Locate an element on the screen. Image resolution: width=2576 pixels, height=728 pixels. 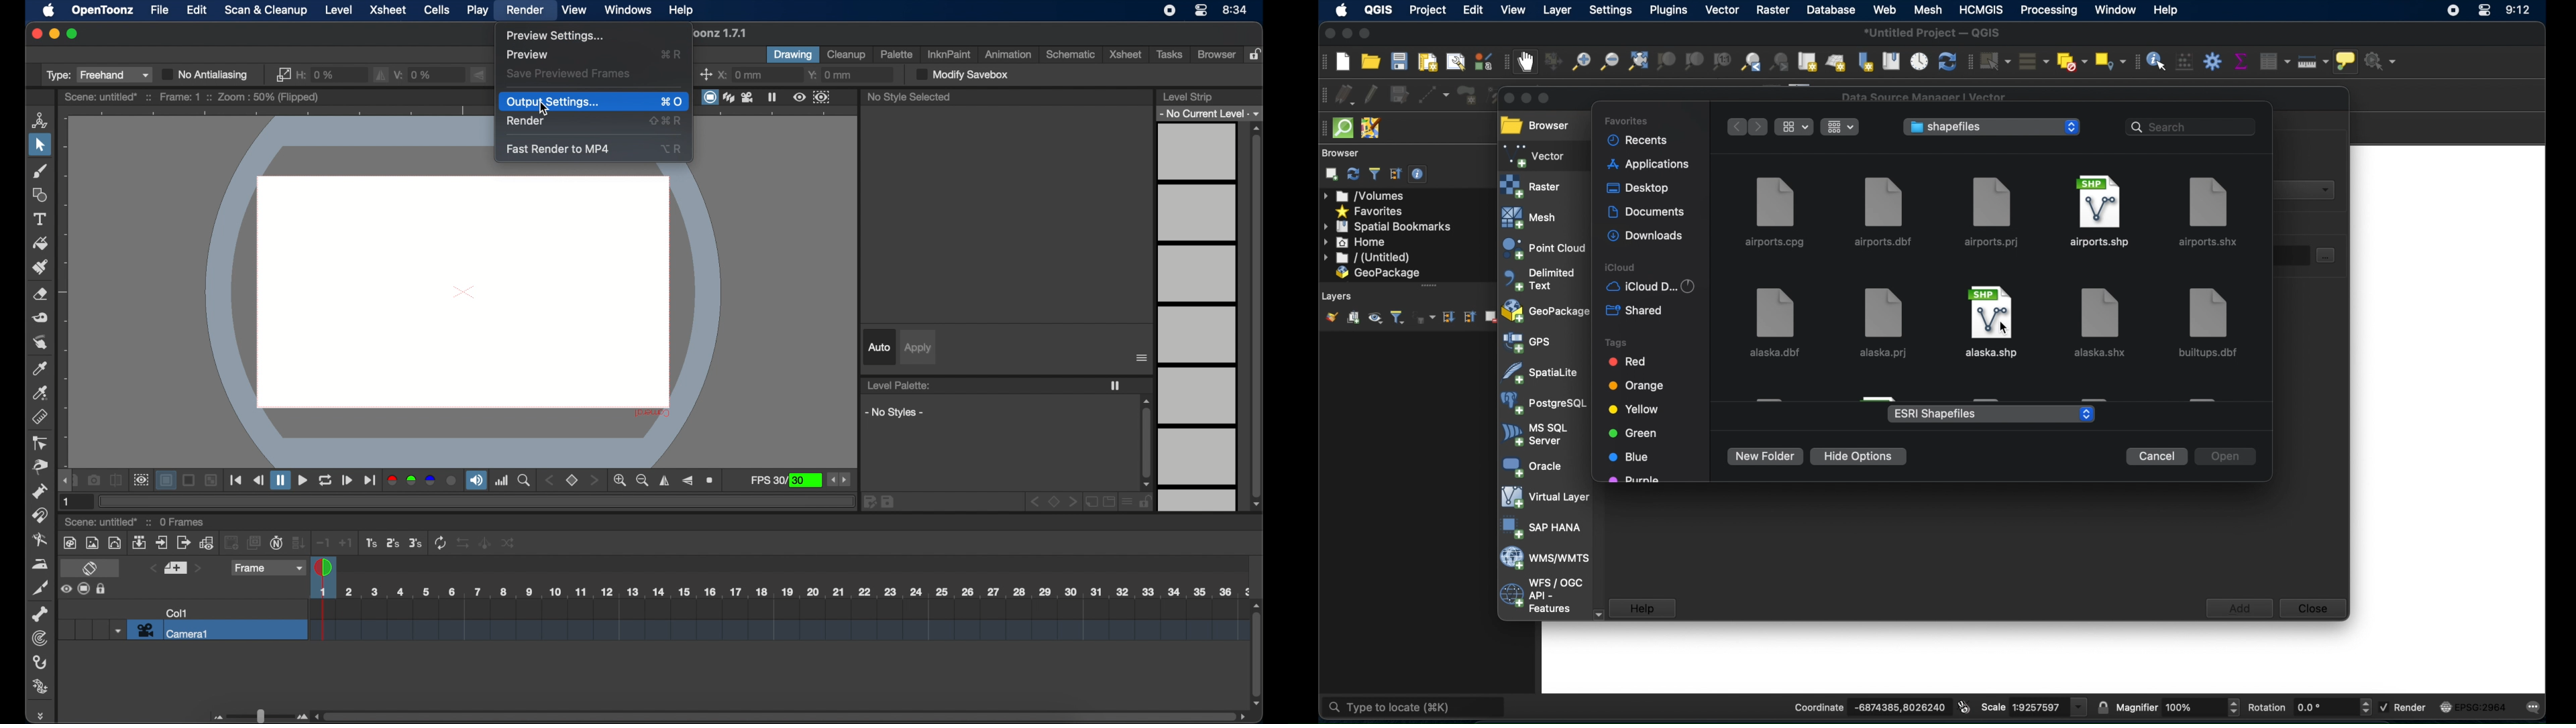
project is located at coordinates (1428, 10).